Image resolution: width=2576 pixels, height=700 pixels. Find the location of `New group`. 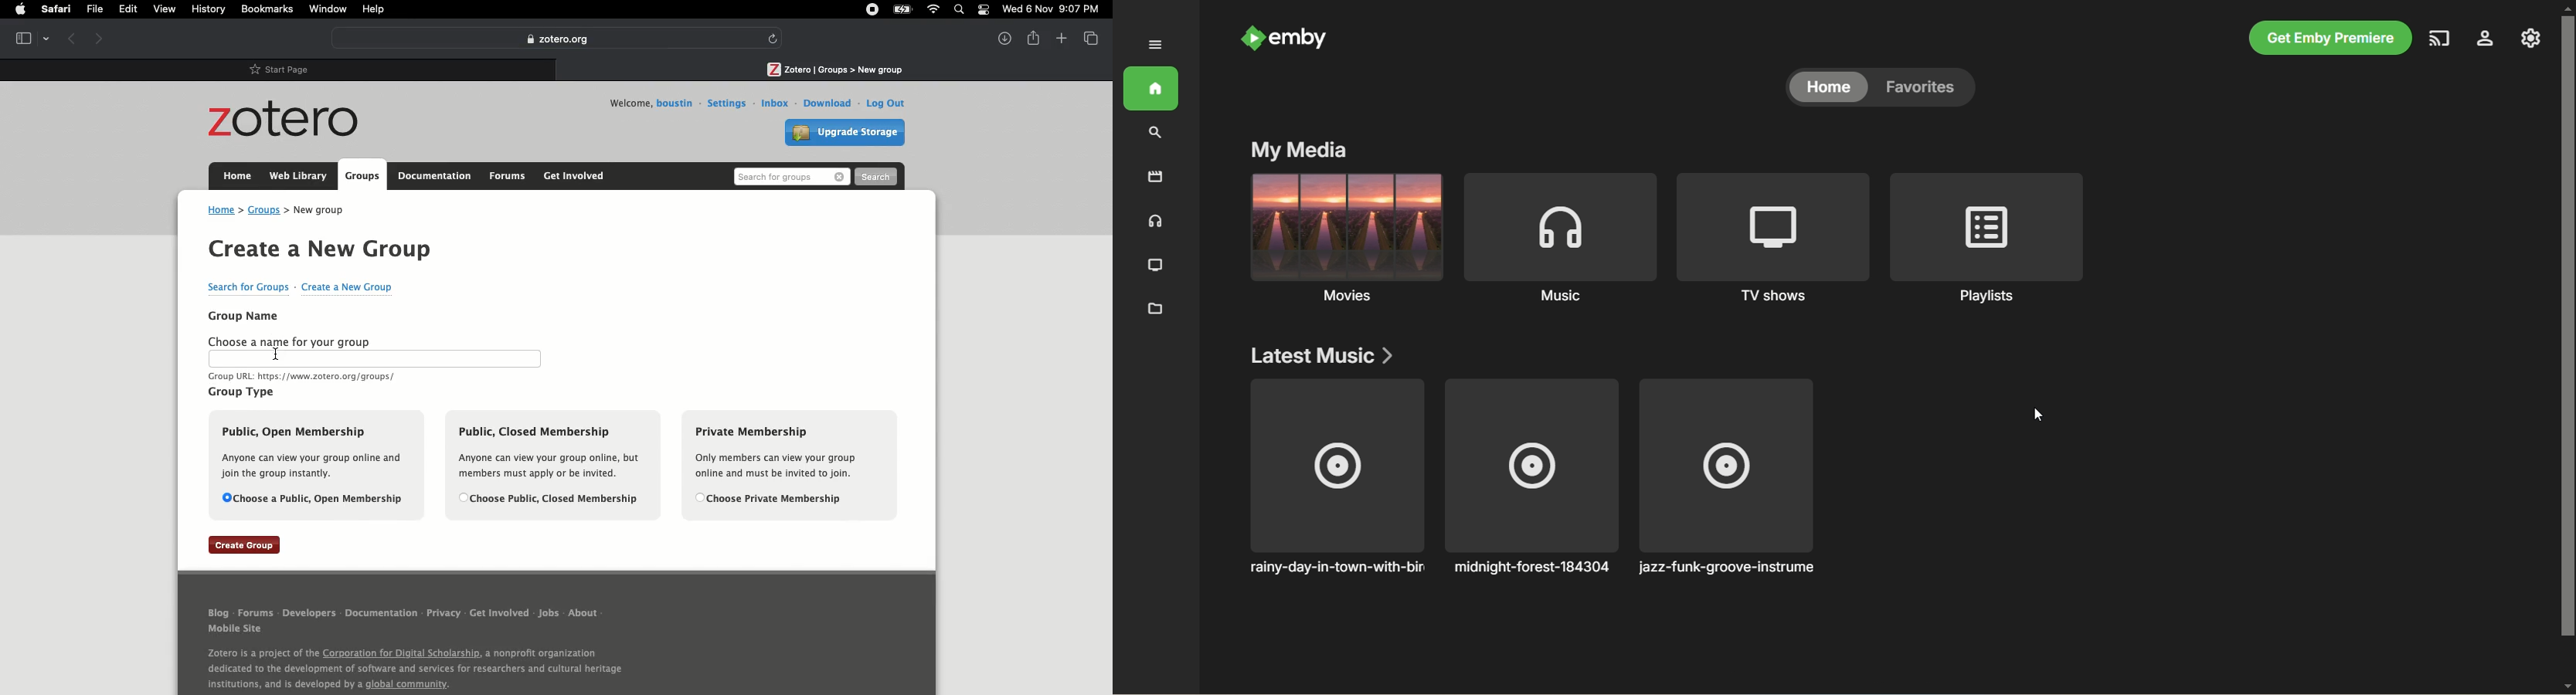

New group is located at coordinates (324, 209).